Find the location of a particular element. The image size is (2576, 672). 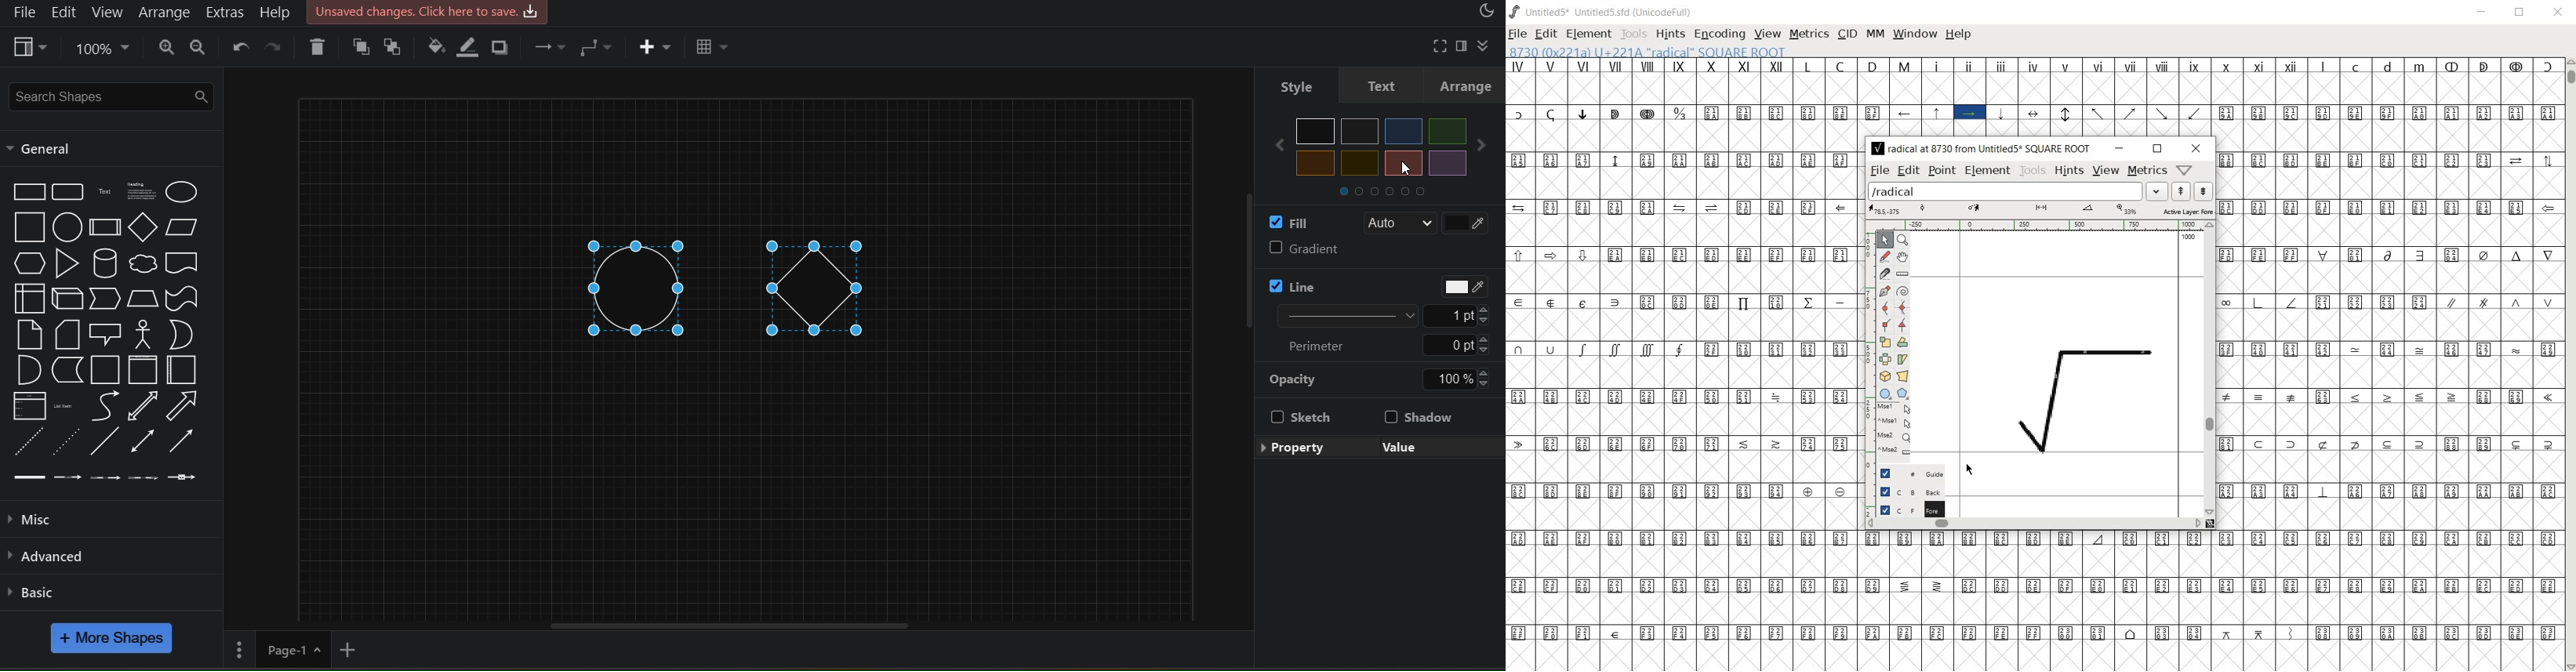

Directional Arrow is located at coordinates (182, 440).